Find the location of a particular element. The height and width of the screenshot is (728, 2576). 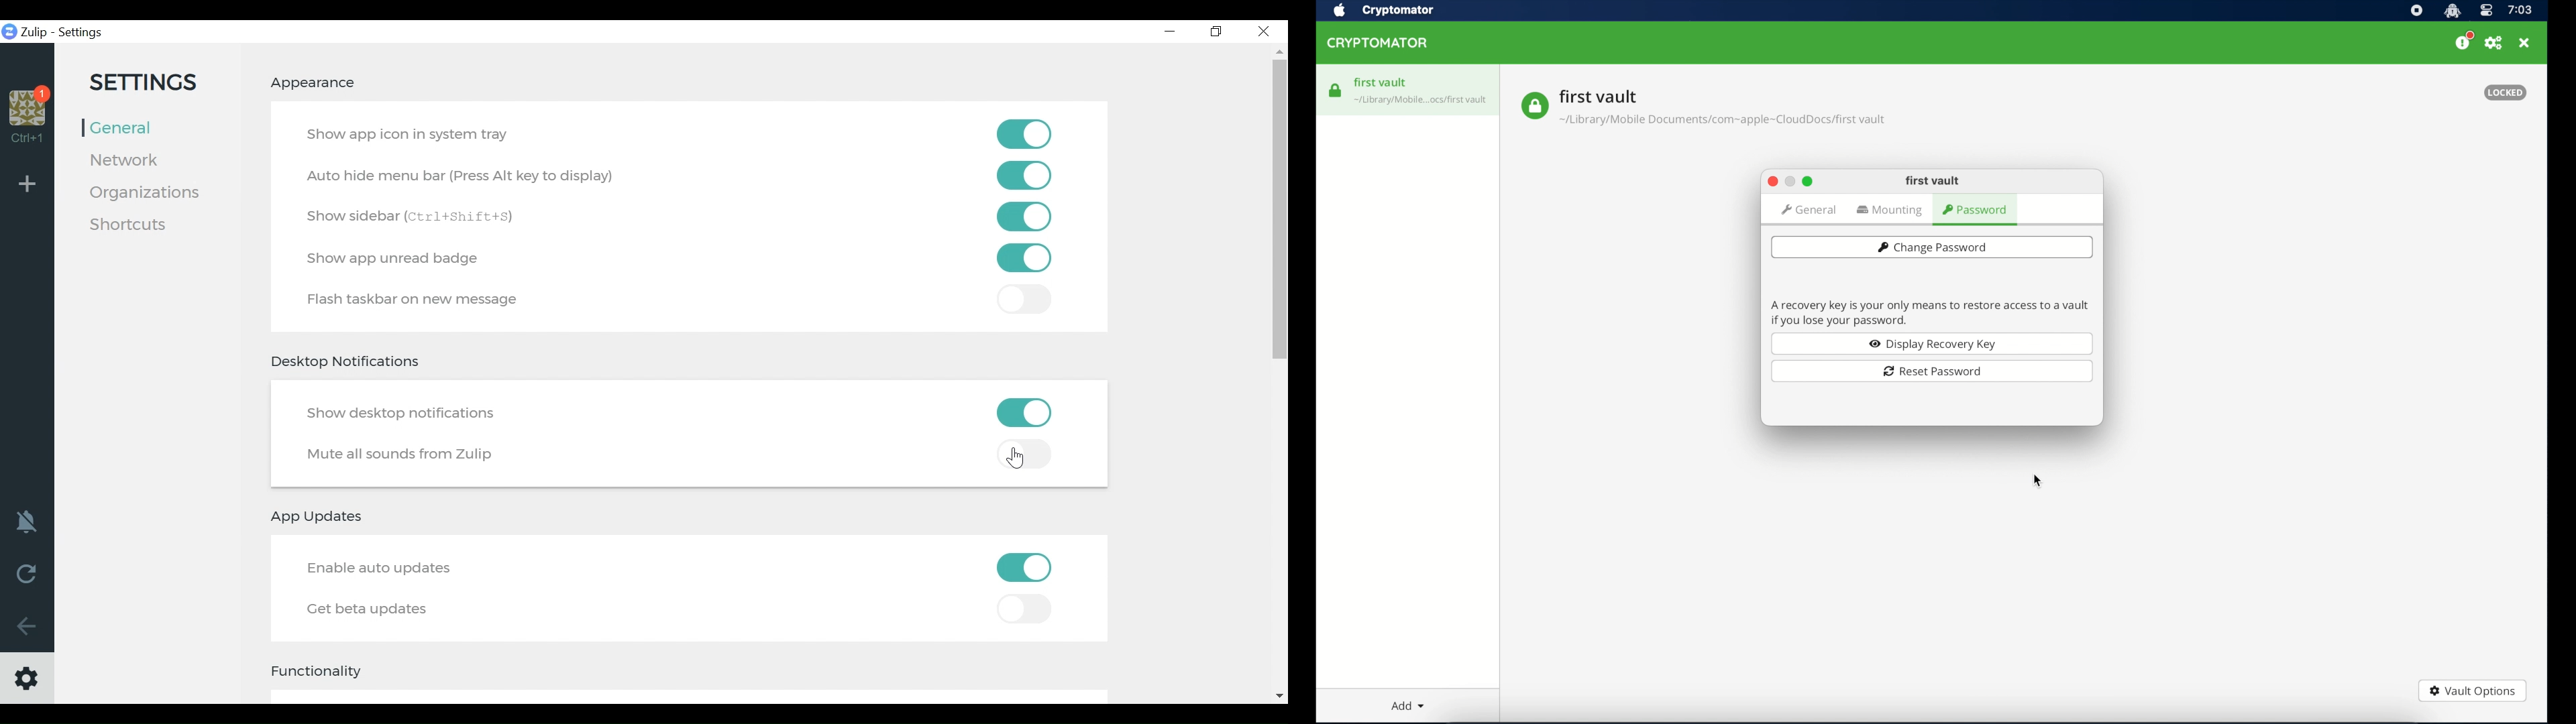

general tab highlighted is located at coordinates (1808, 210).